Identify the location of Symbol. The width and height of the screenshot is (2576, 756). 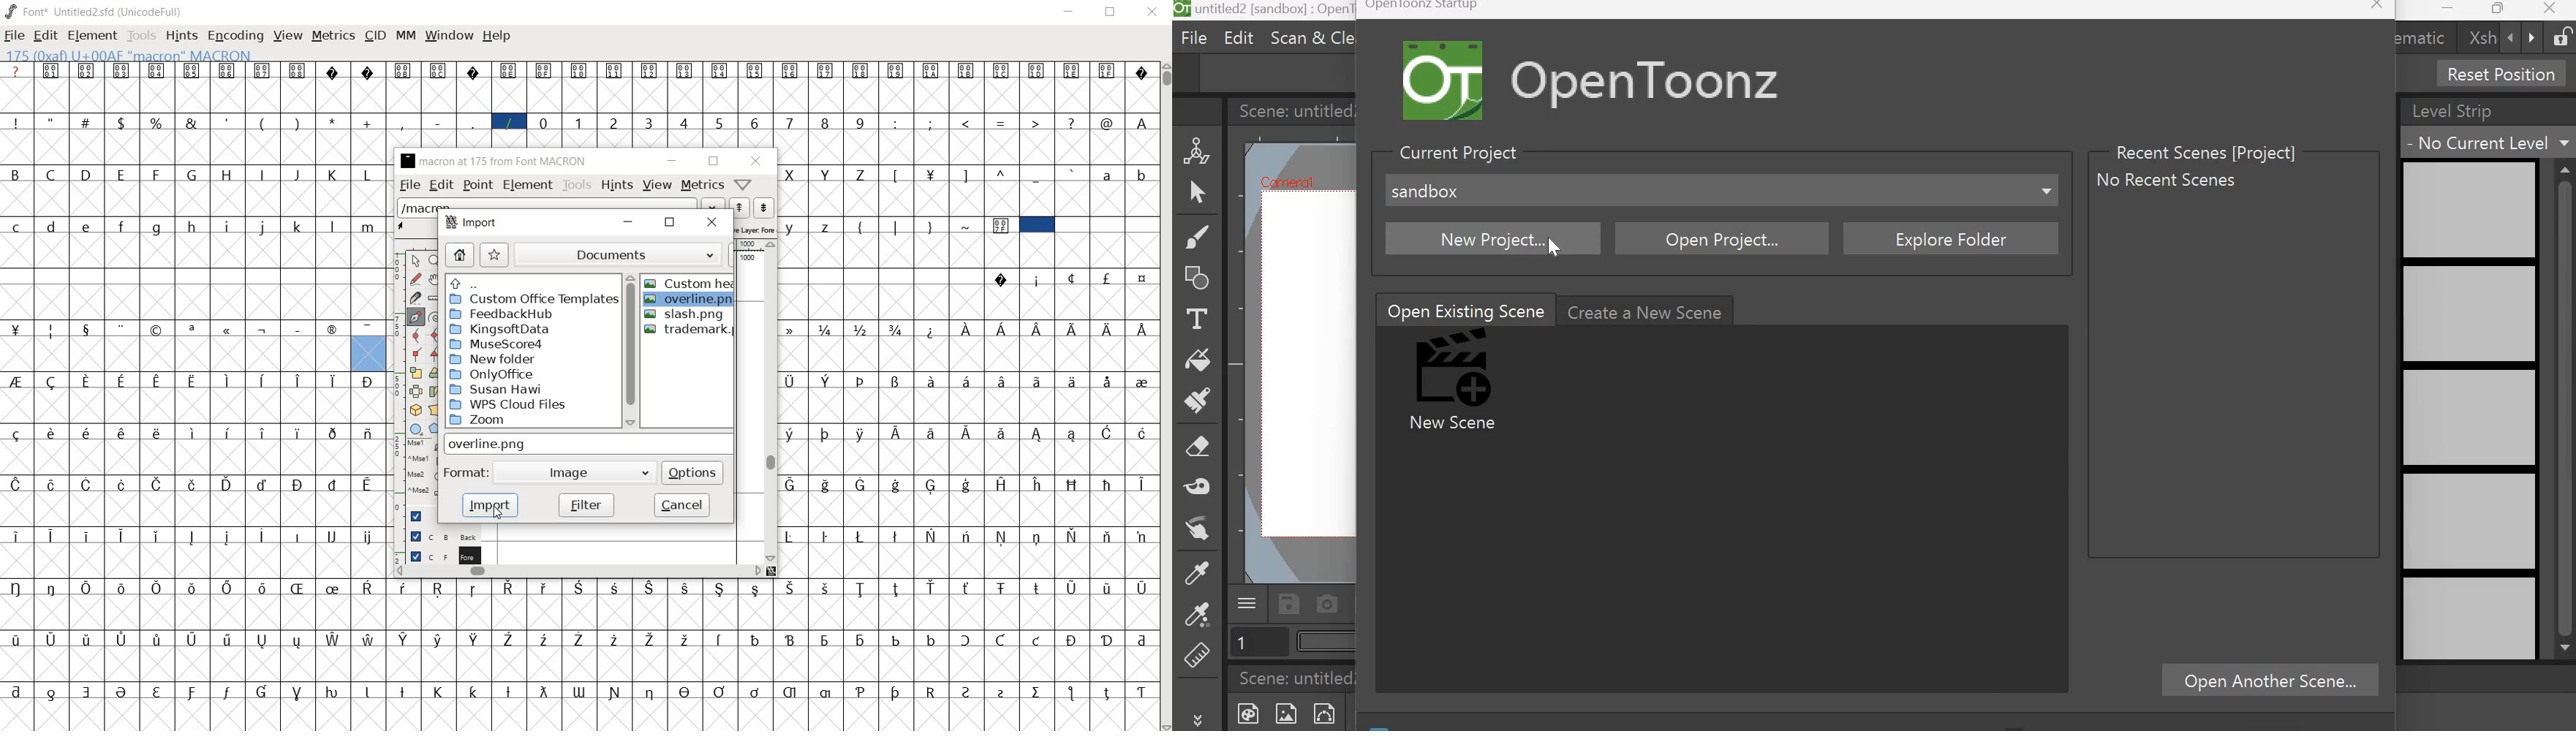
(300, 432).